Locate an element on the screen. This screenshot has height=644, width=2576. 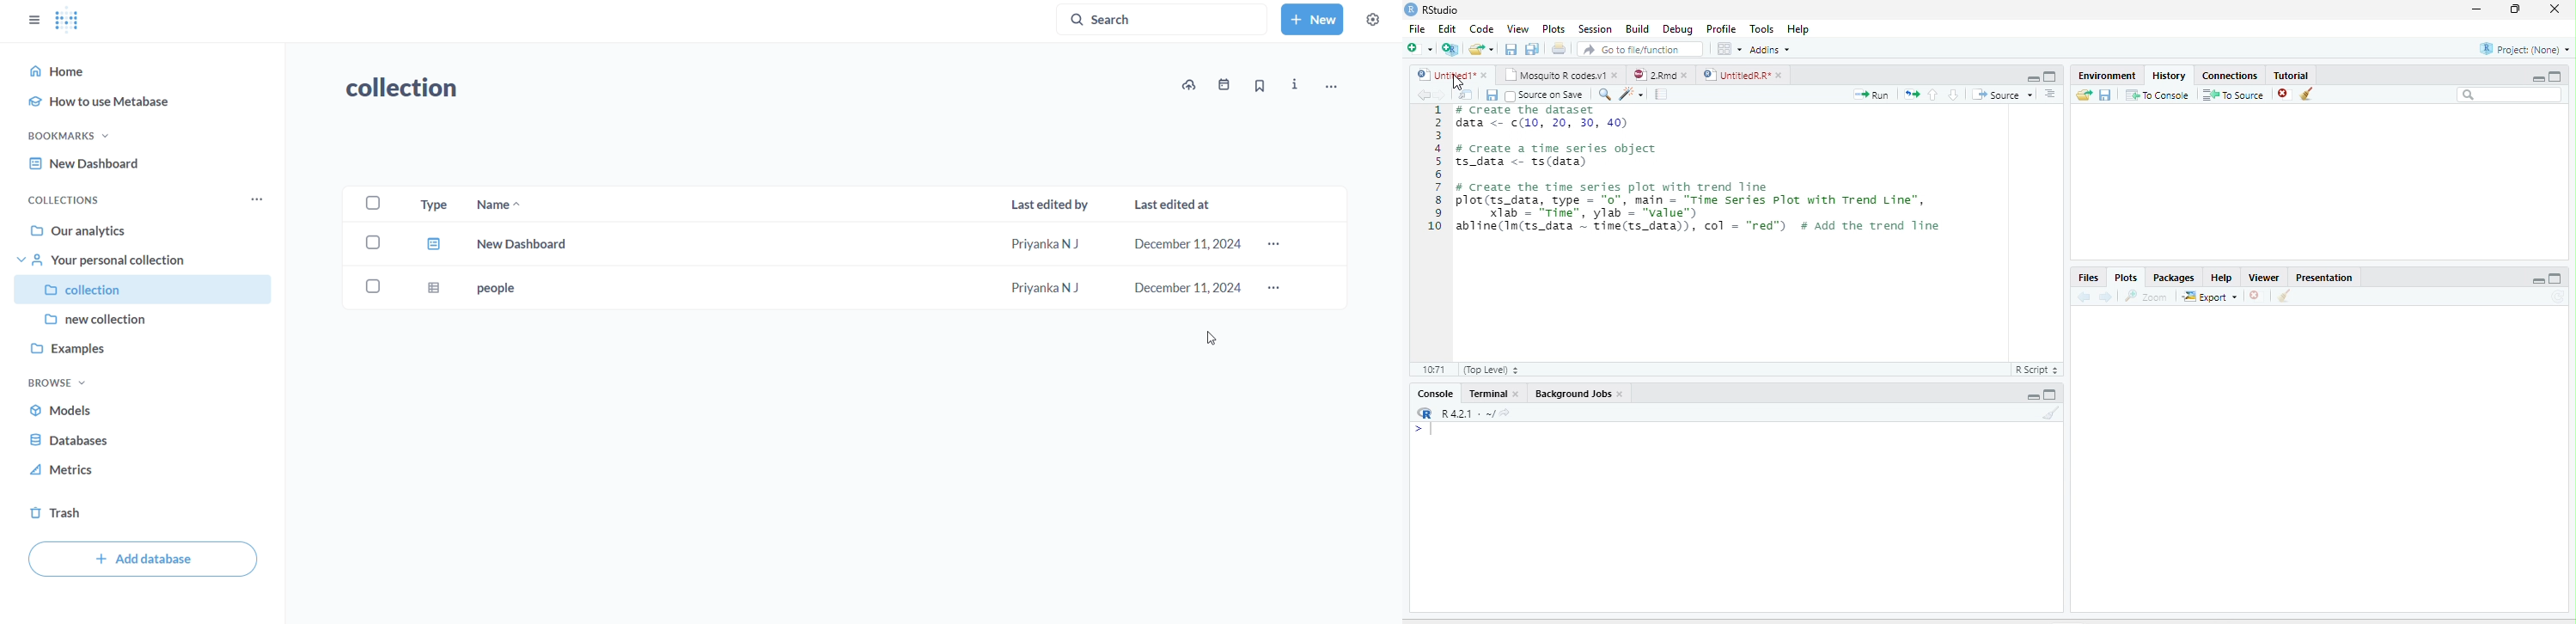
Help is located at coordinates (2222, 278).